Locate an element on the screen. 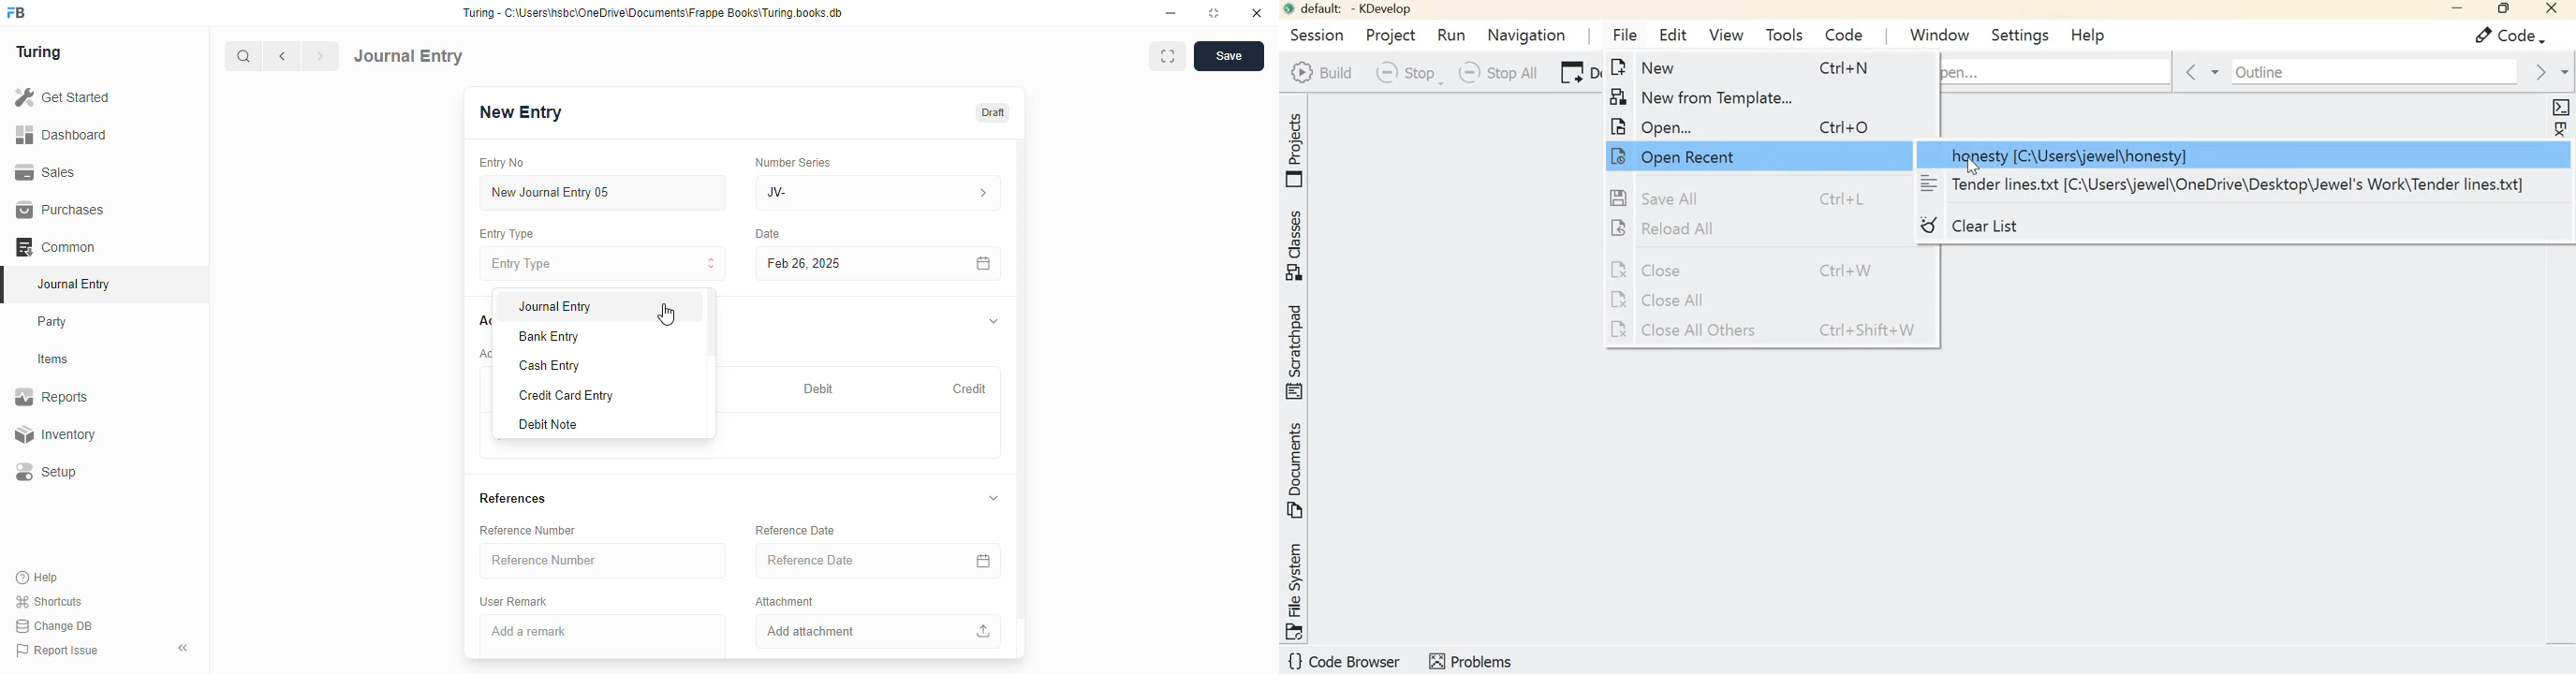 The height and width of the screenshot is (700, 2576). attachment is located at coordinates (785, 601).